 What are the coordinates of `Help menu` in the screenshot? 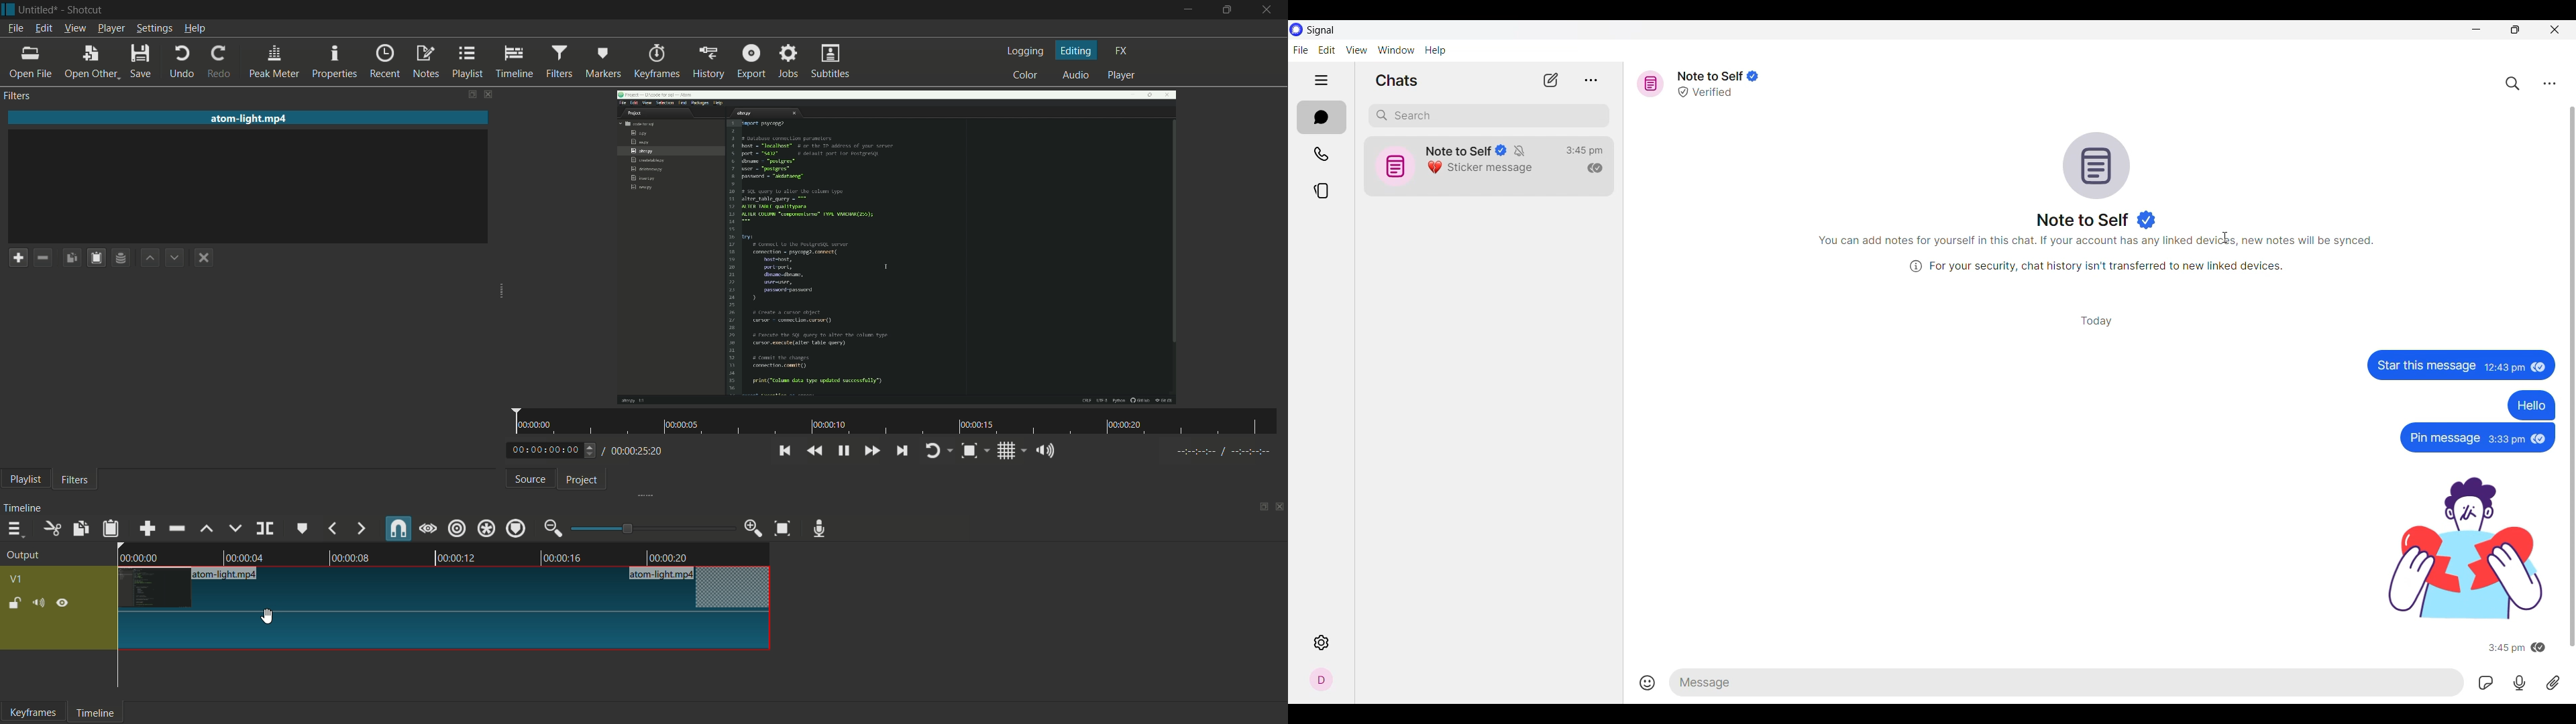 It's located at (1436, 51).